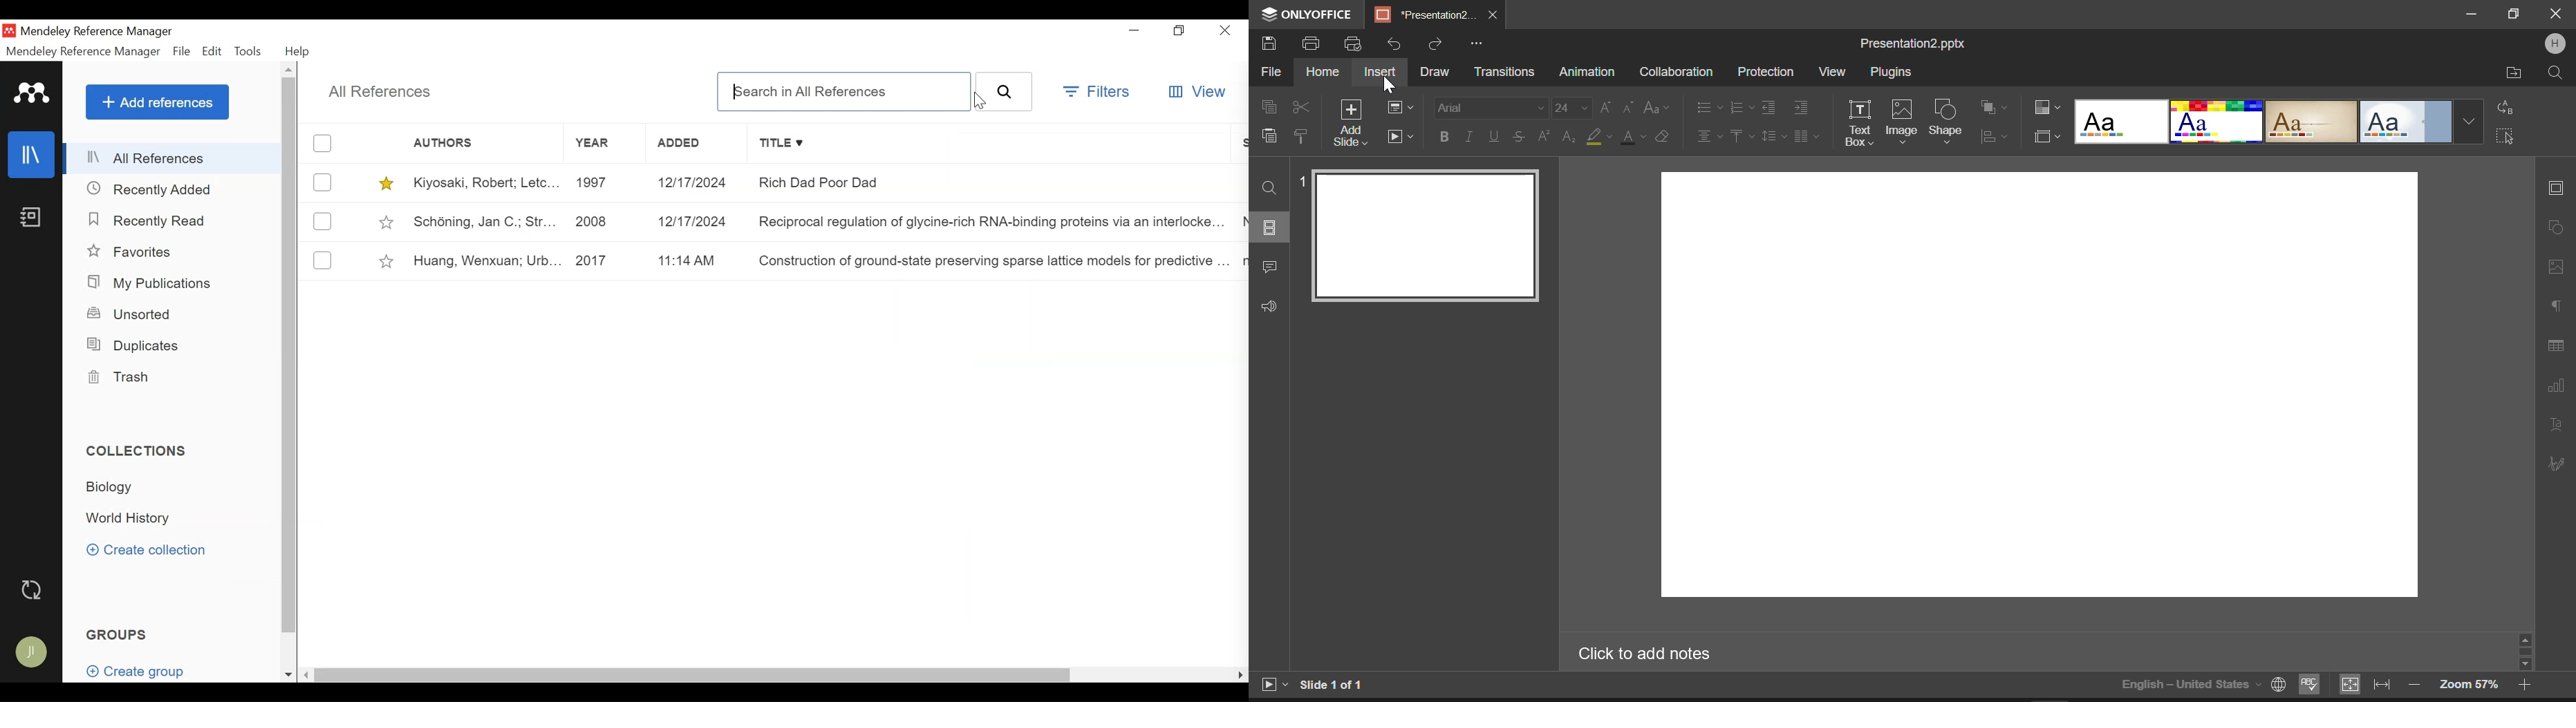 The width and height of the screenshot is (2576, 728). Describe the element at coordinates (1676, 72) in the screenshot. I see `Collaboration` at that location.